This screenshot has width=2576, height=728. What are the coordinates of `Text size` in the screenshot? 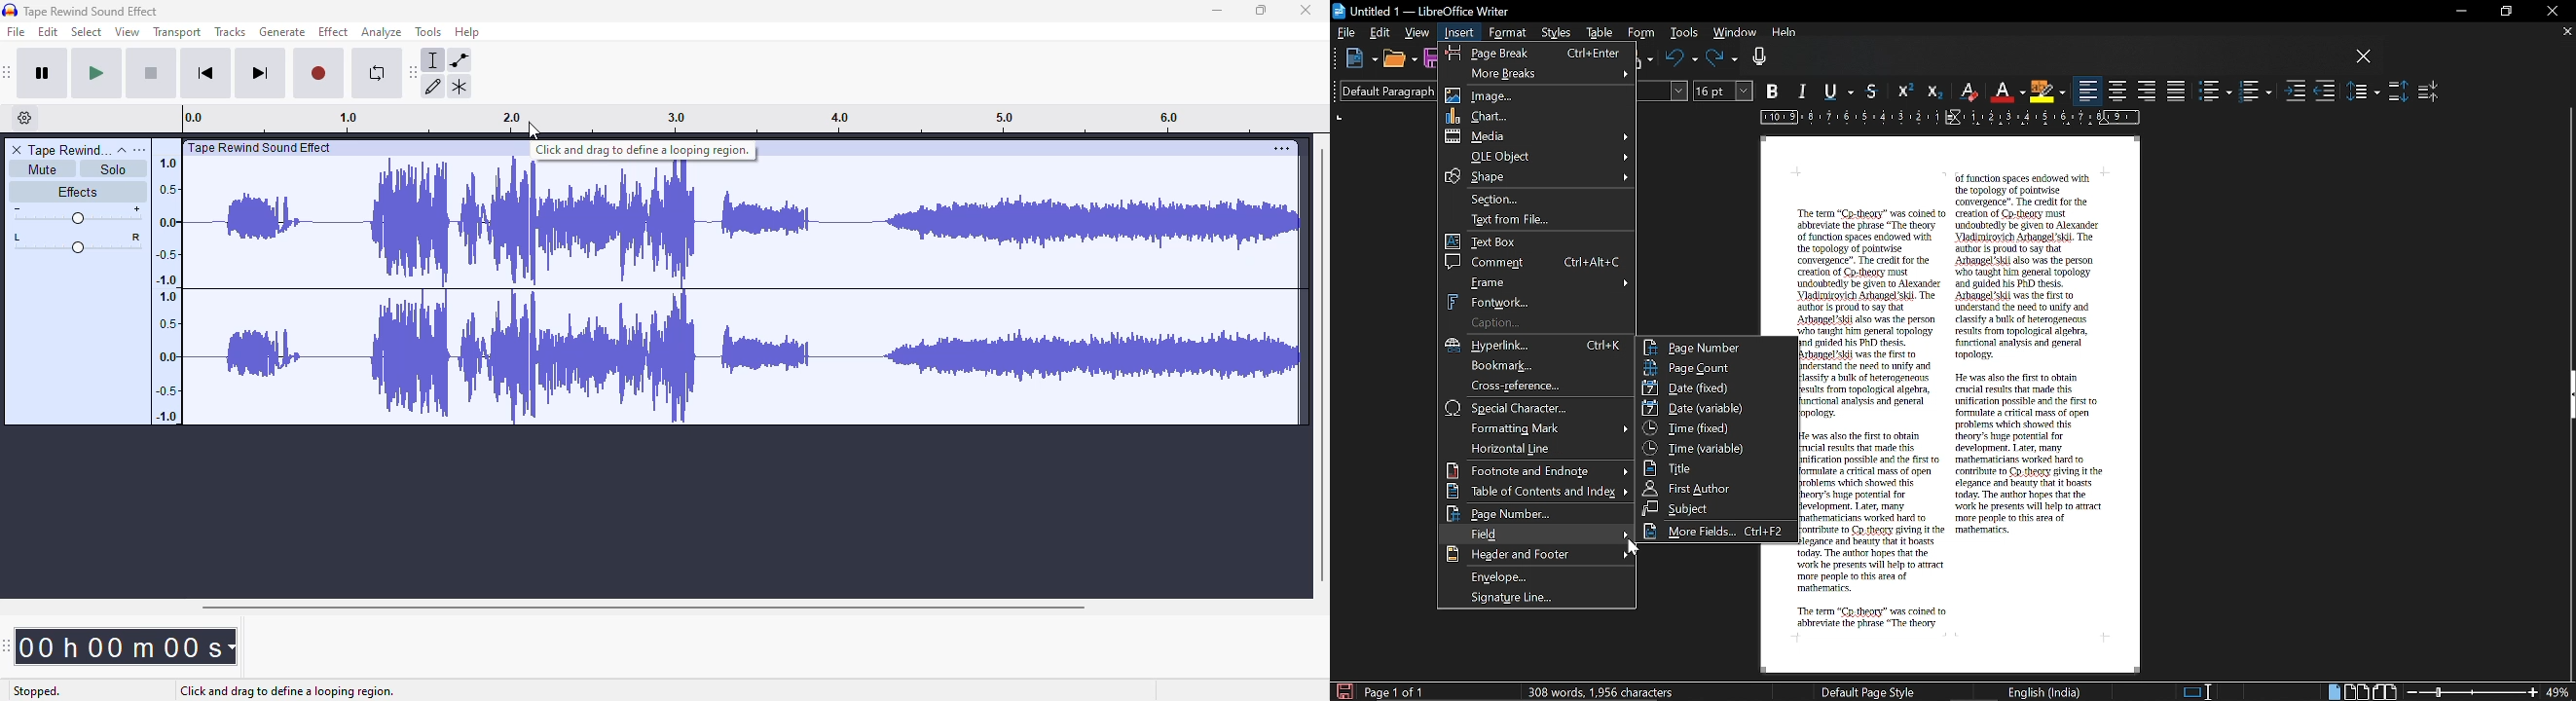 It's located at (1724, 91).